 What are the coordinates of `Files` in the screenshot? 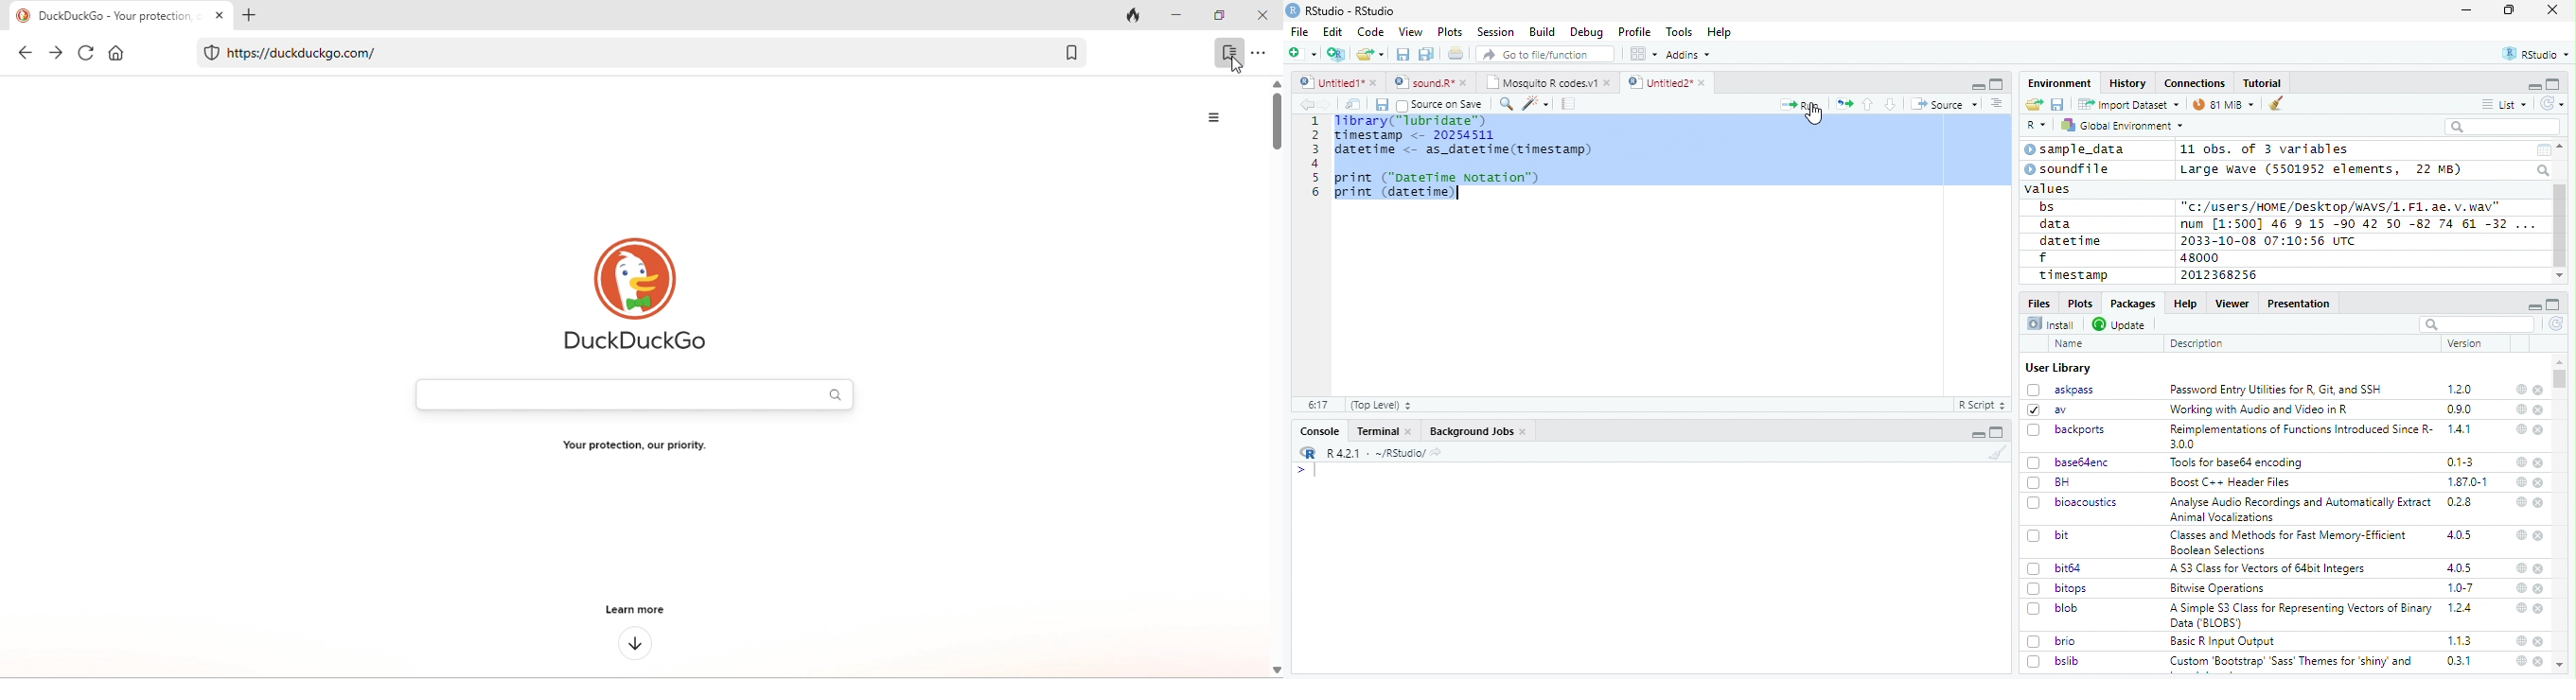 It's located at (2040, 302).